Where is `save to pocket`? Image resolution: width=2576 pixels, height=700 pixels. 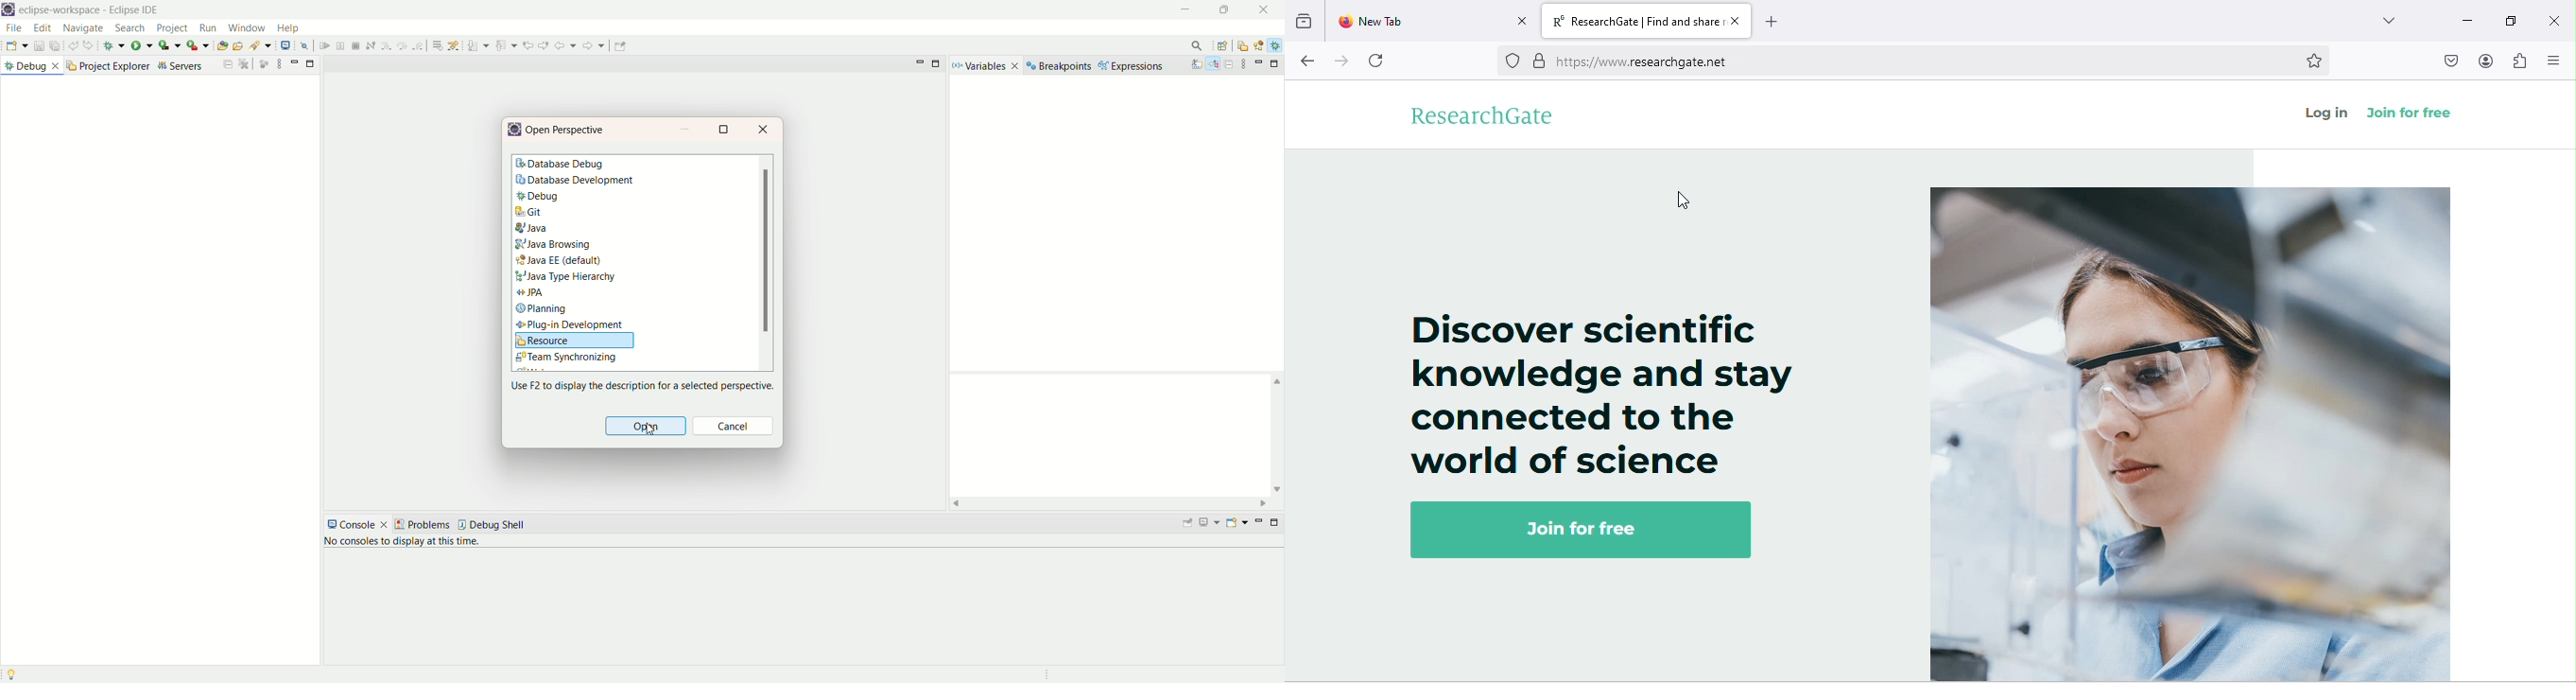 save to pocket is located at coordinates (2444, 62).